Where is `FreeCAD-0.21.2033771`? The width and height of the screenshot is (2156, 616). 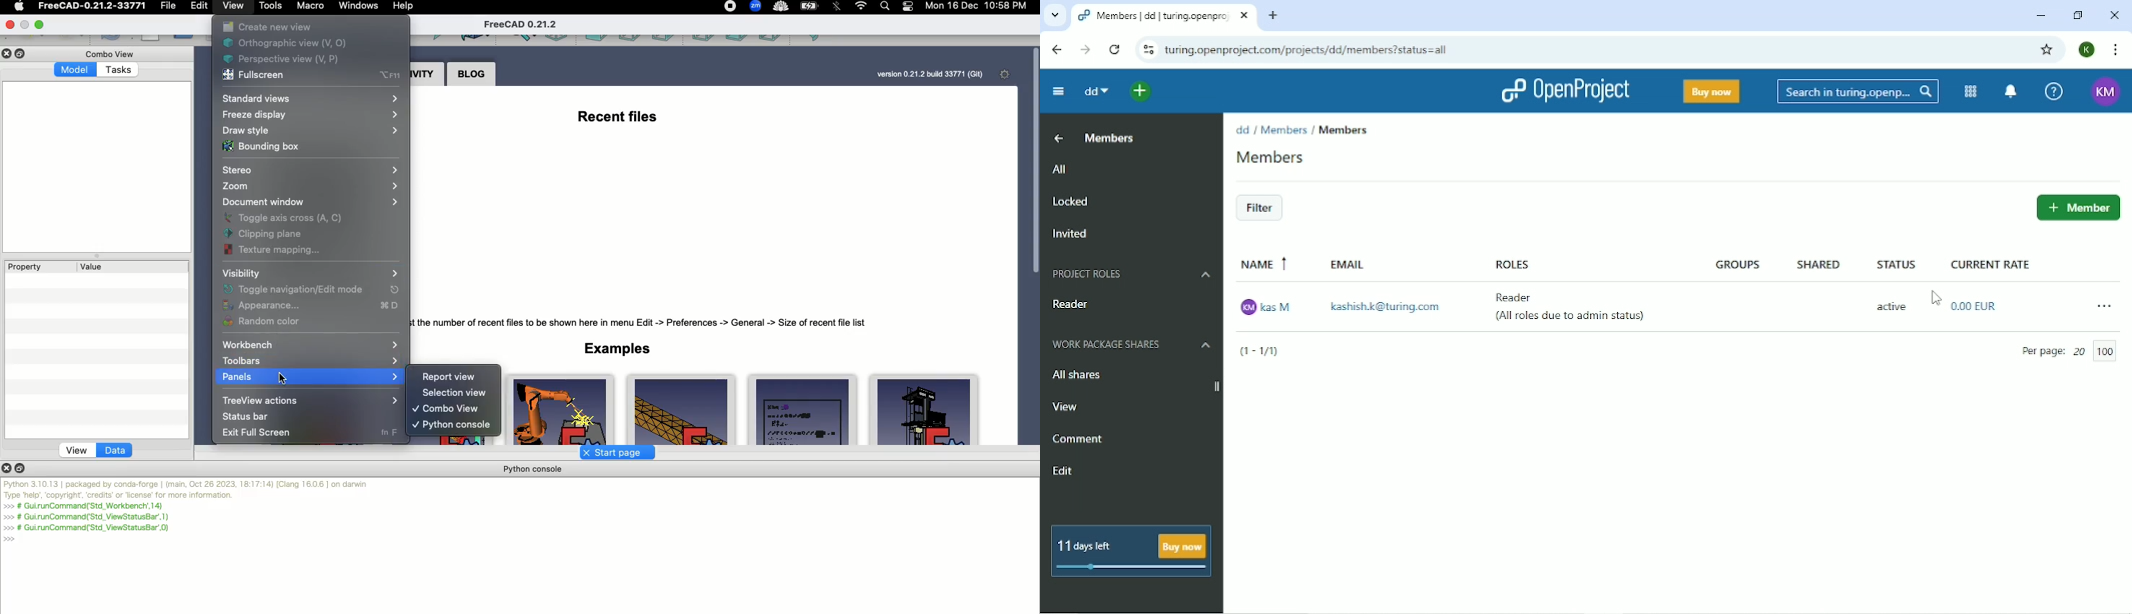
FreeCAD-0.21.2033771 is located at coordinates (92, 6).